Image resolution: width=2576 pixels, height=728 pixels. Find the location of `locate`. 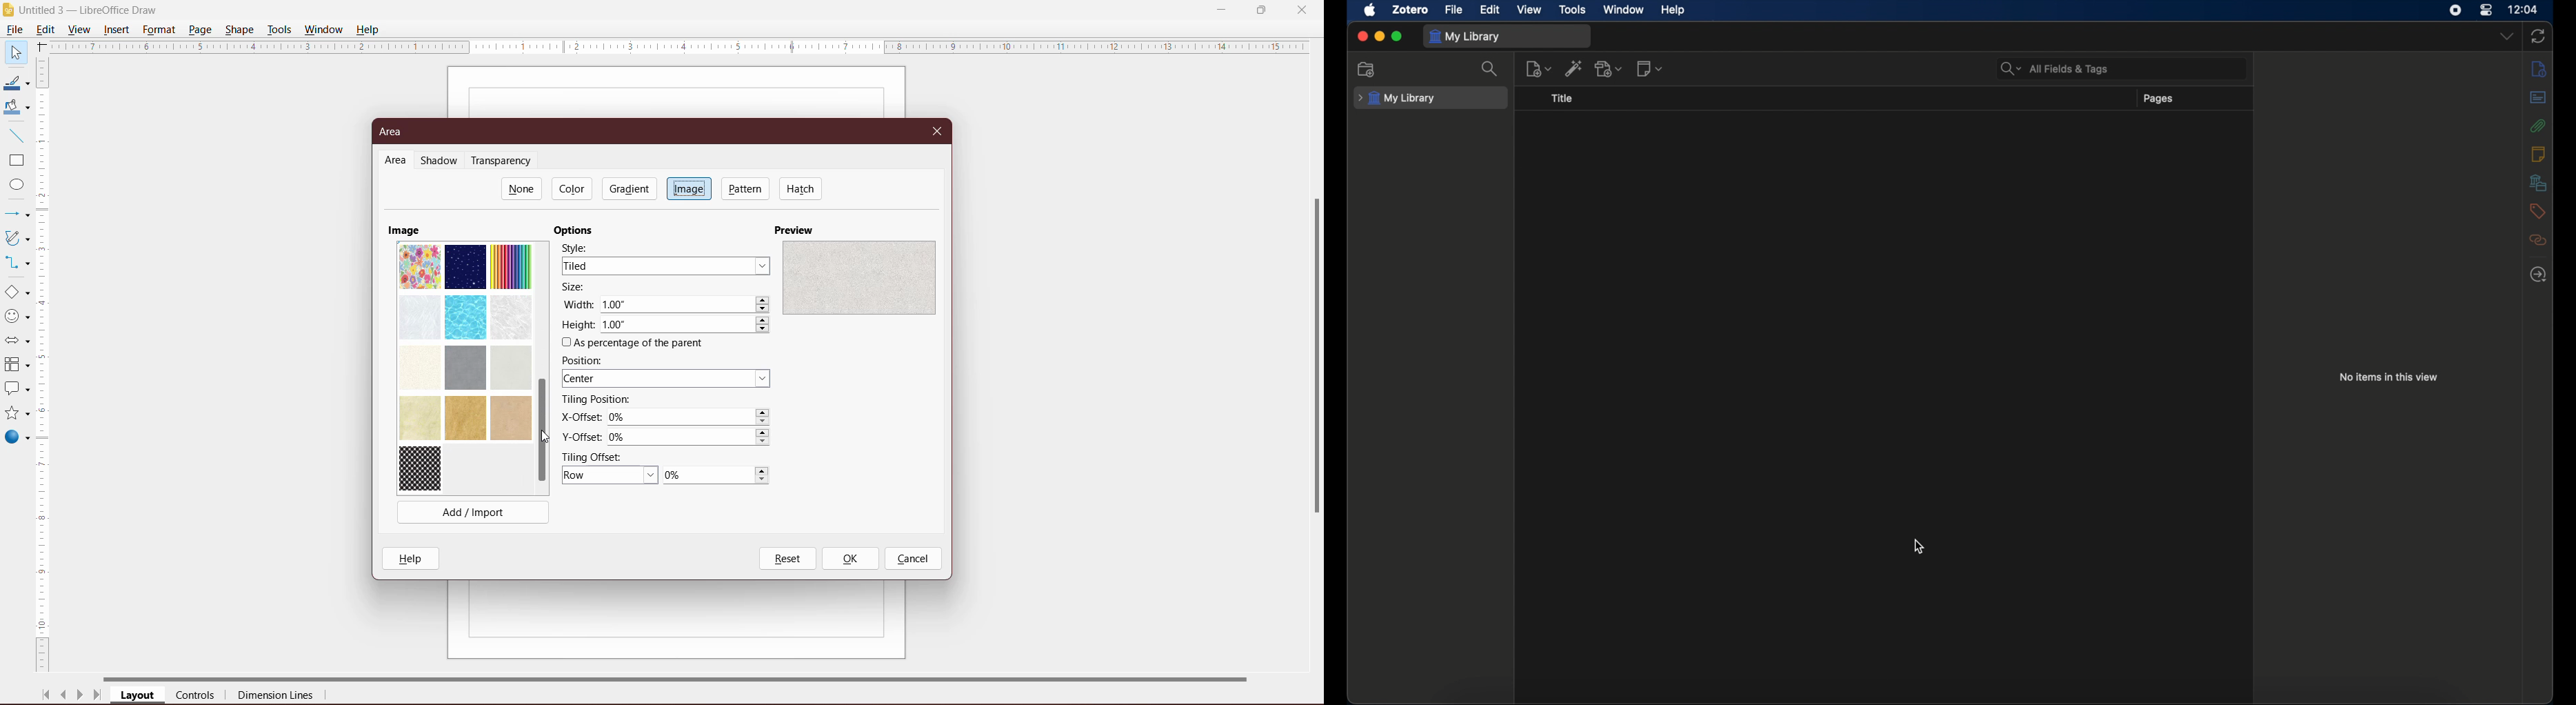

locate is located at coordinates (2539, 275).